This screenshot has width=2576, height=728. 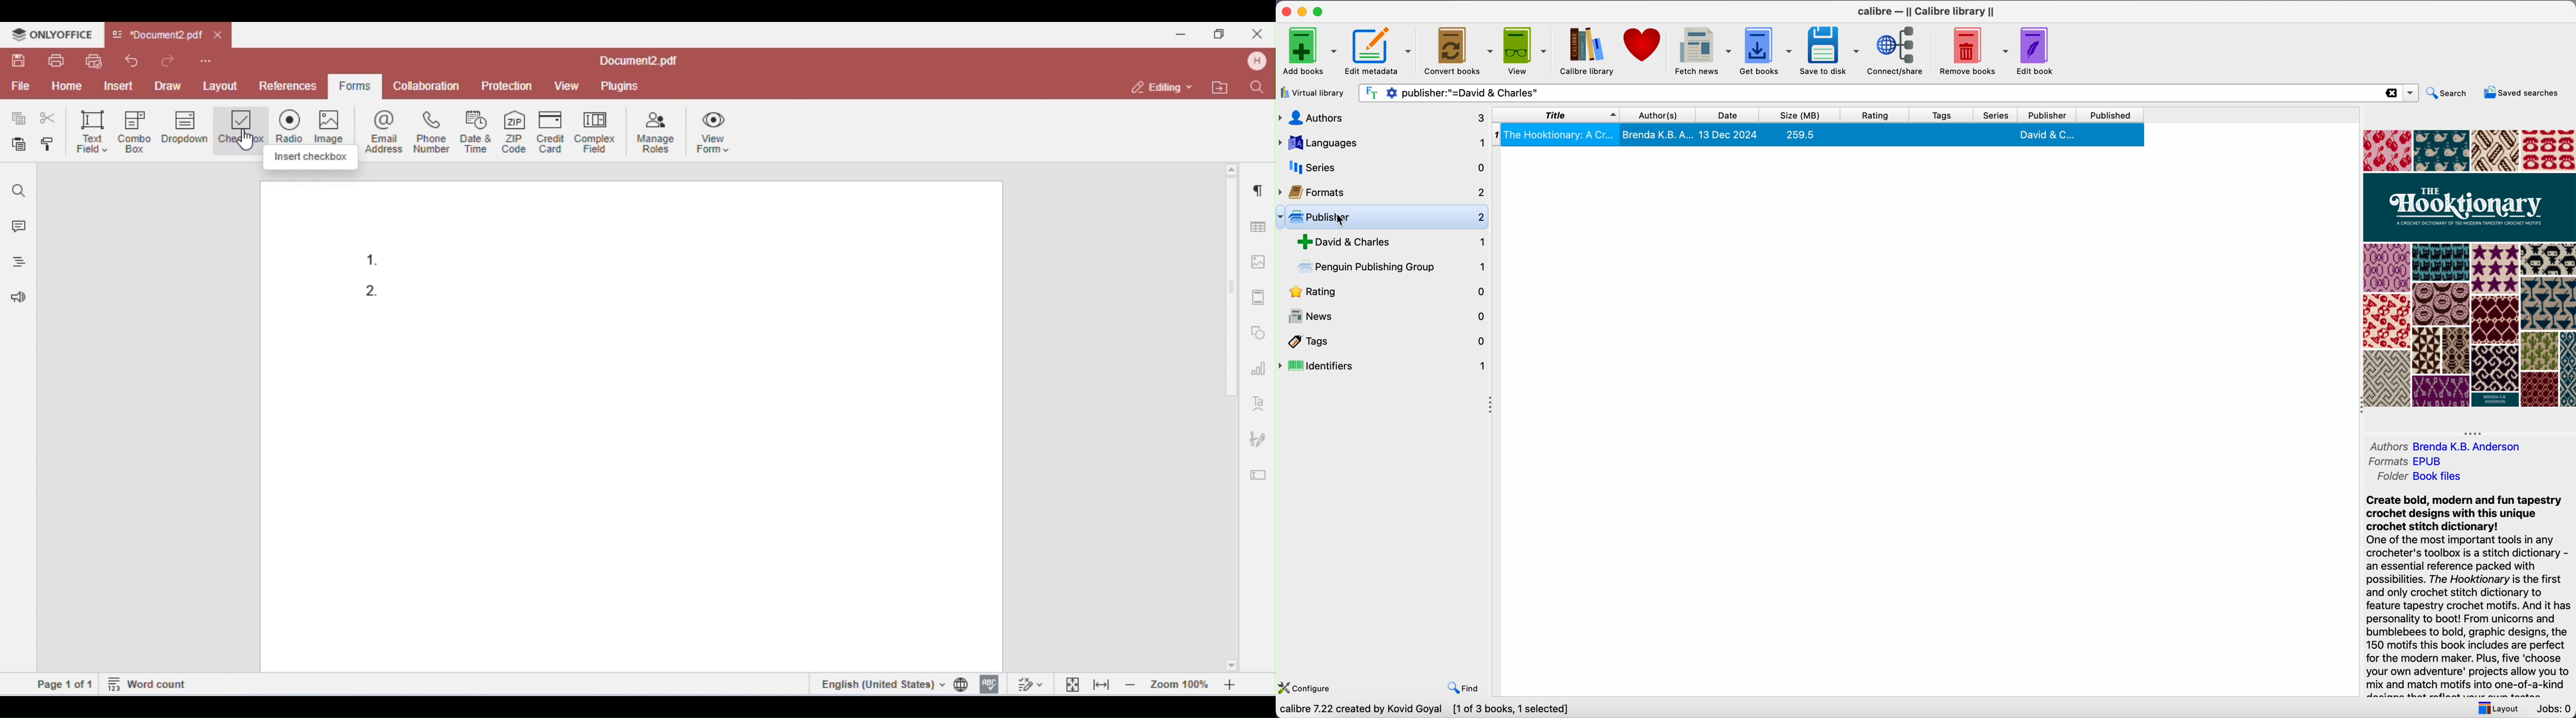 What do you see at coordinates (1340, 220) in the screenshot?
I see `cursor` at bounding box center [1340, 220].